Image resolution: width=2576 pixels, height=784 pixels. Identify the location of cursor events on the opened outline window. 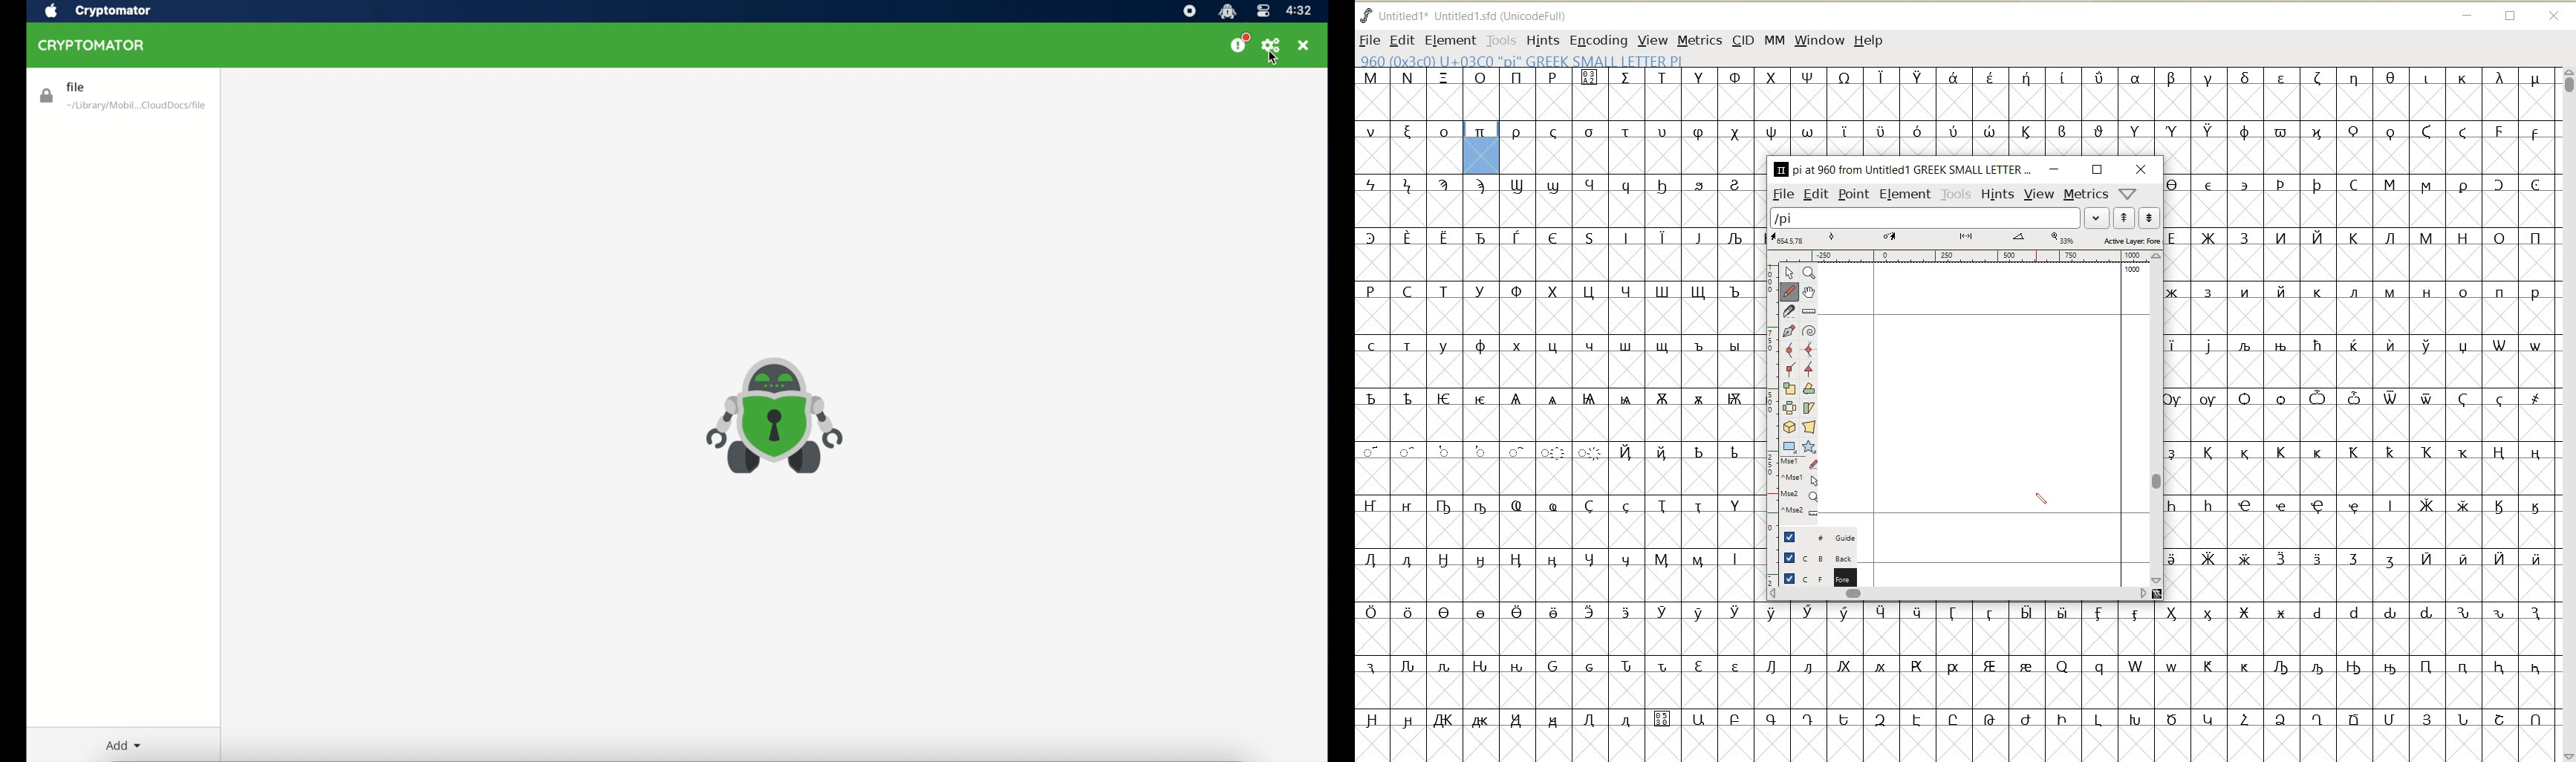
(1793, 487).